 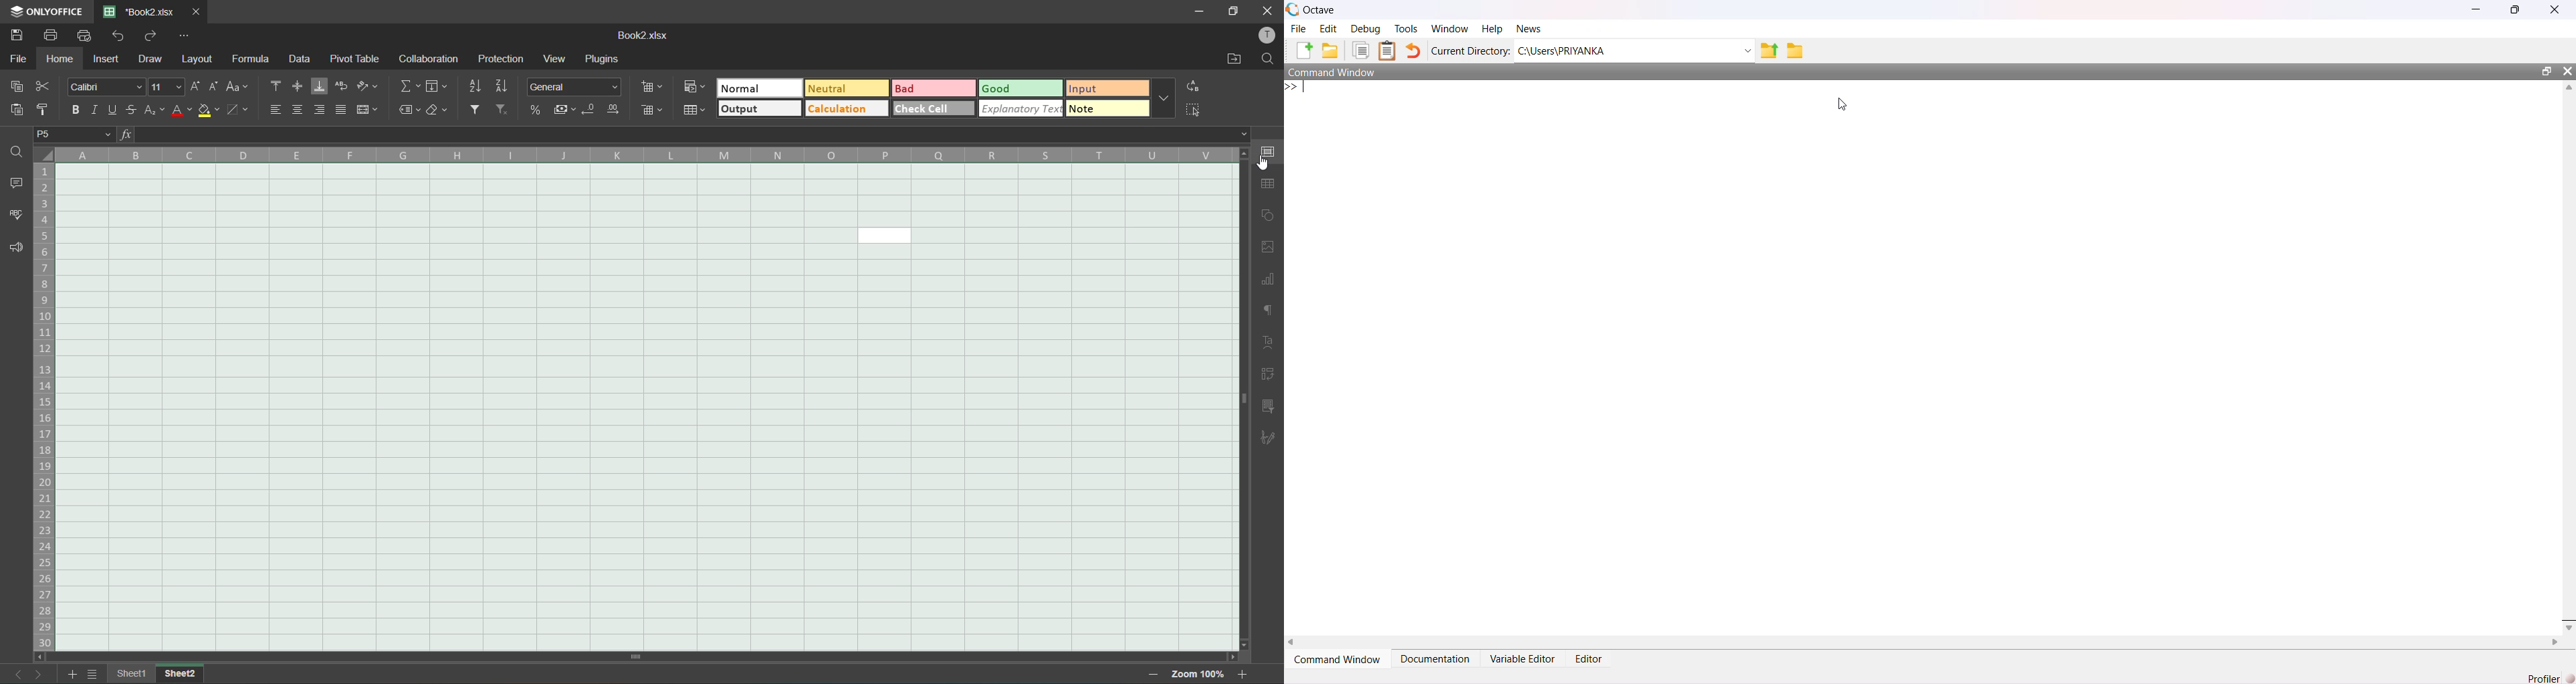 What do you see at coordinates (507, 88) in the screenshot?
I see `sort descending` at bounding box center [507, 88].